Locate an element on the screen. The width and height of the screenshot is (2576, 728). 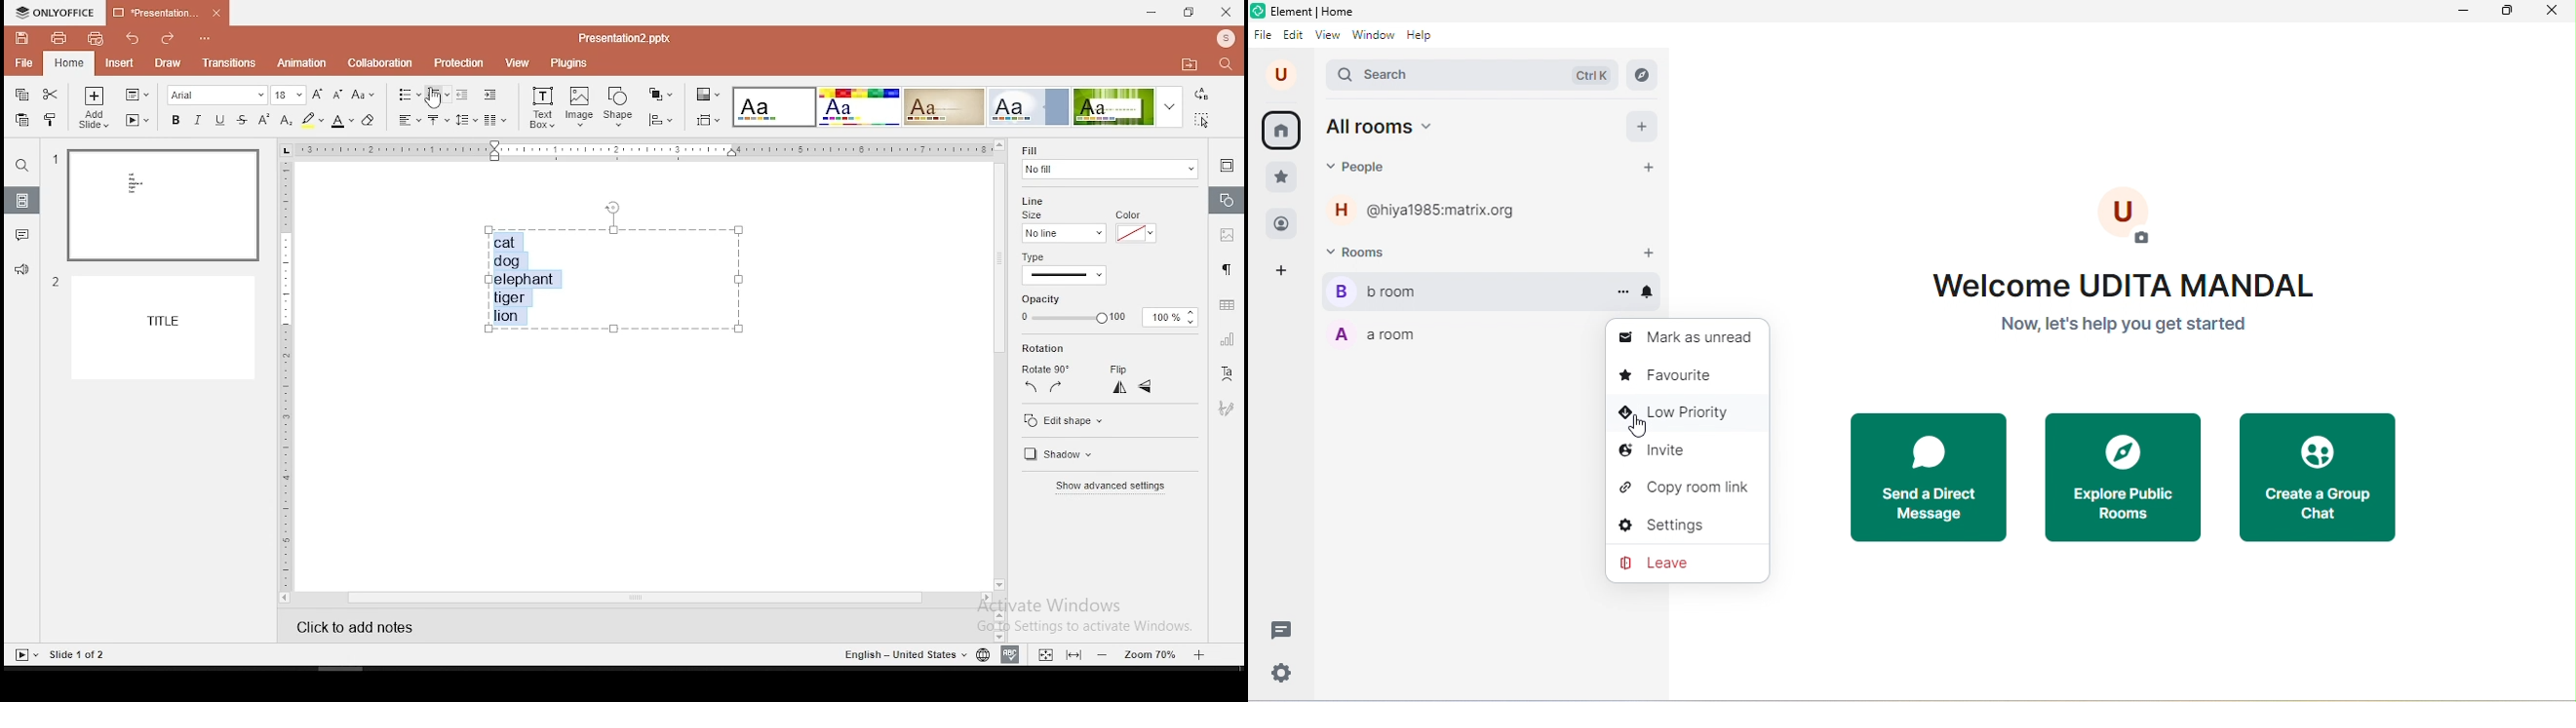
table settings is located at coordinates (1224, 306).